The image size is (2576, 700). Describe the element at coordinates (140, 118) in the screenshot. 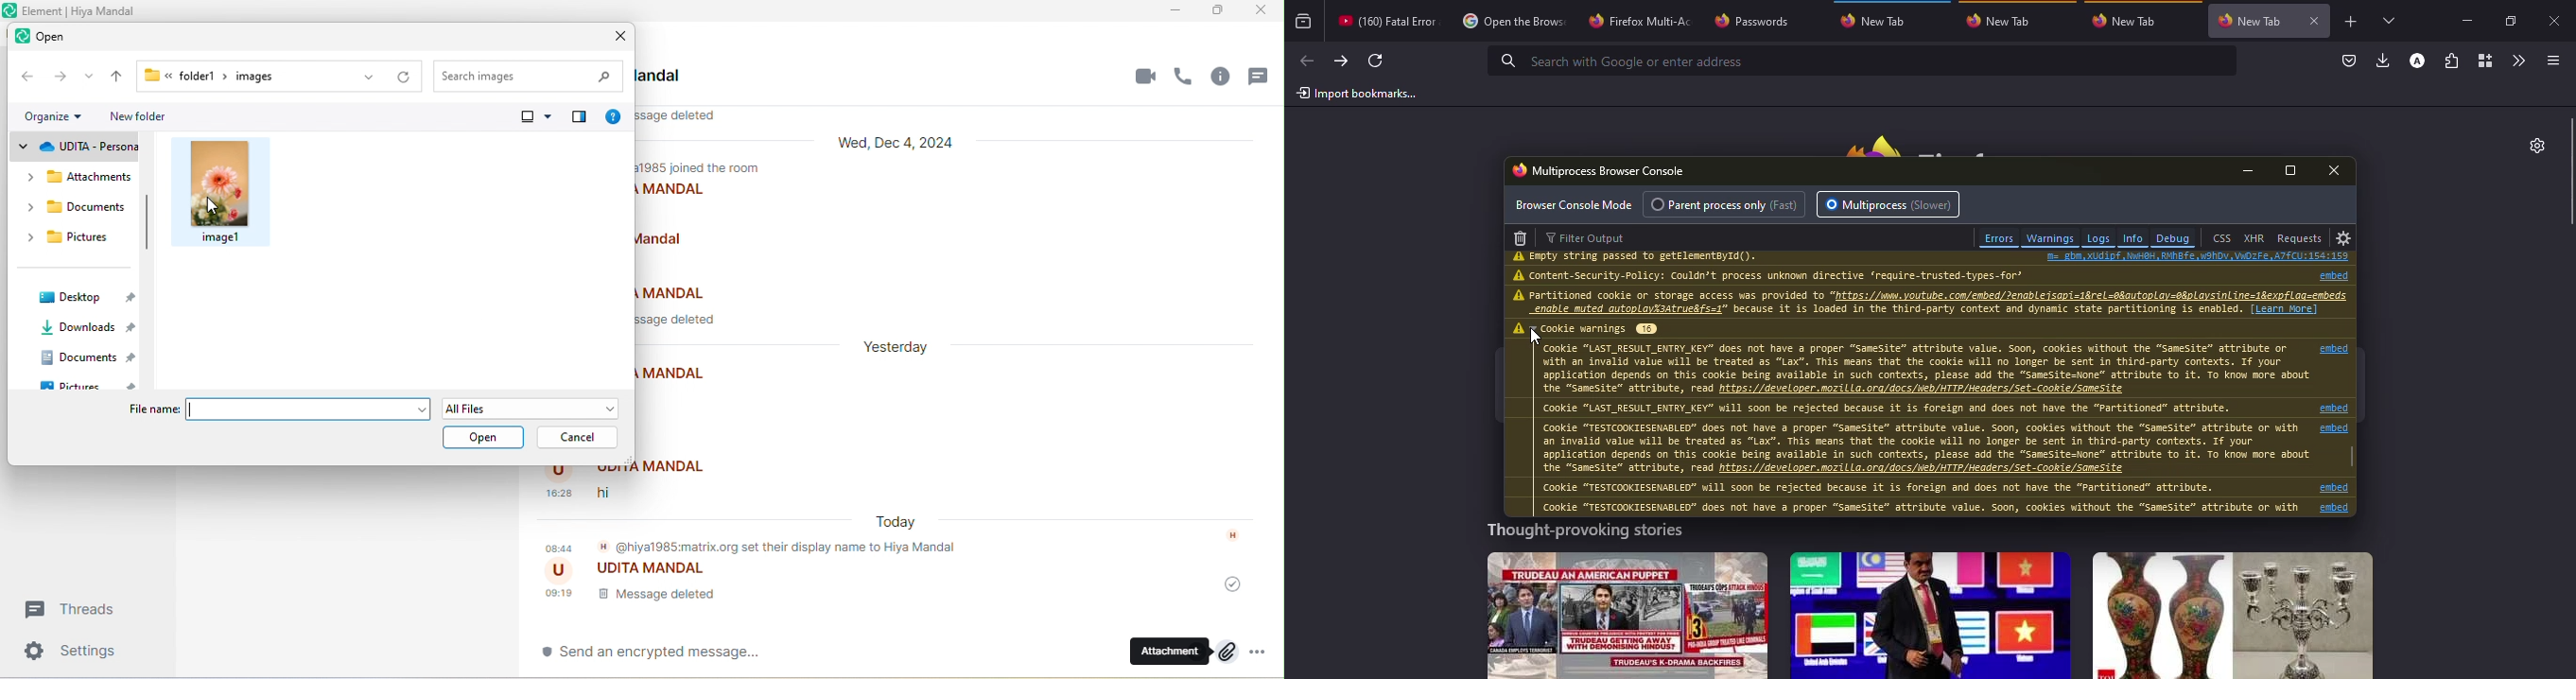

I see `new folder` at that location.